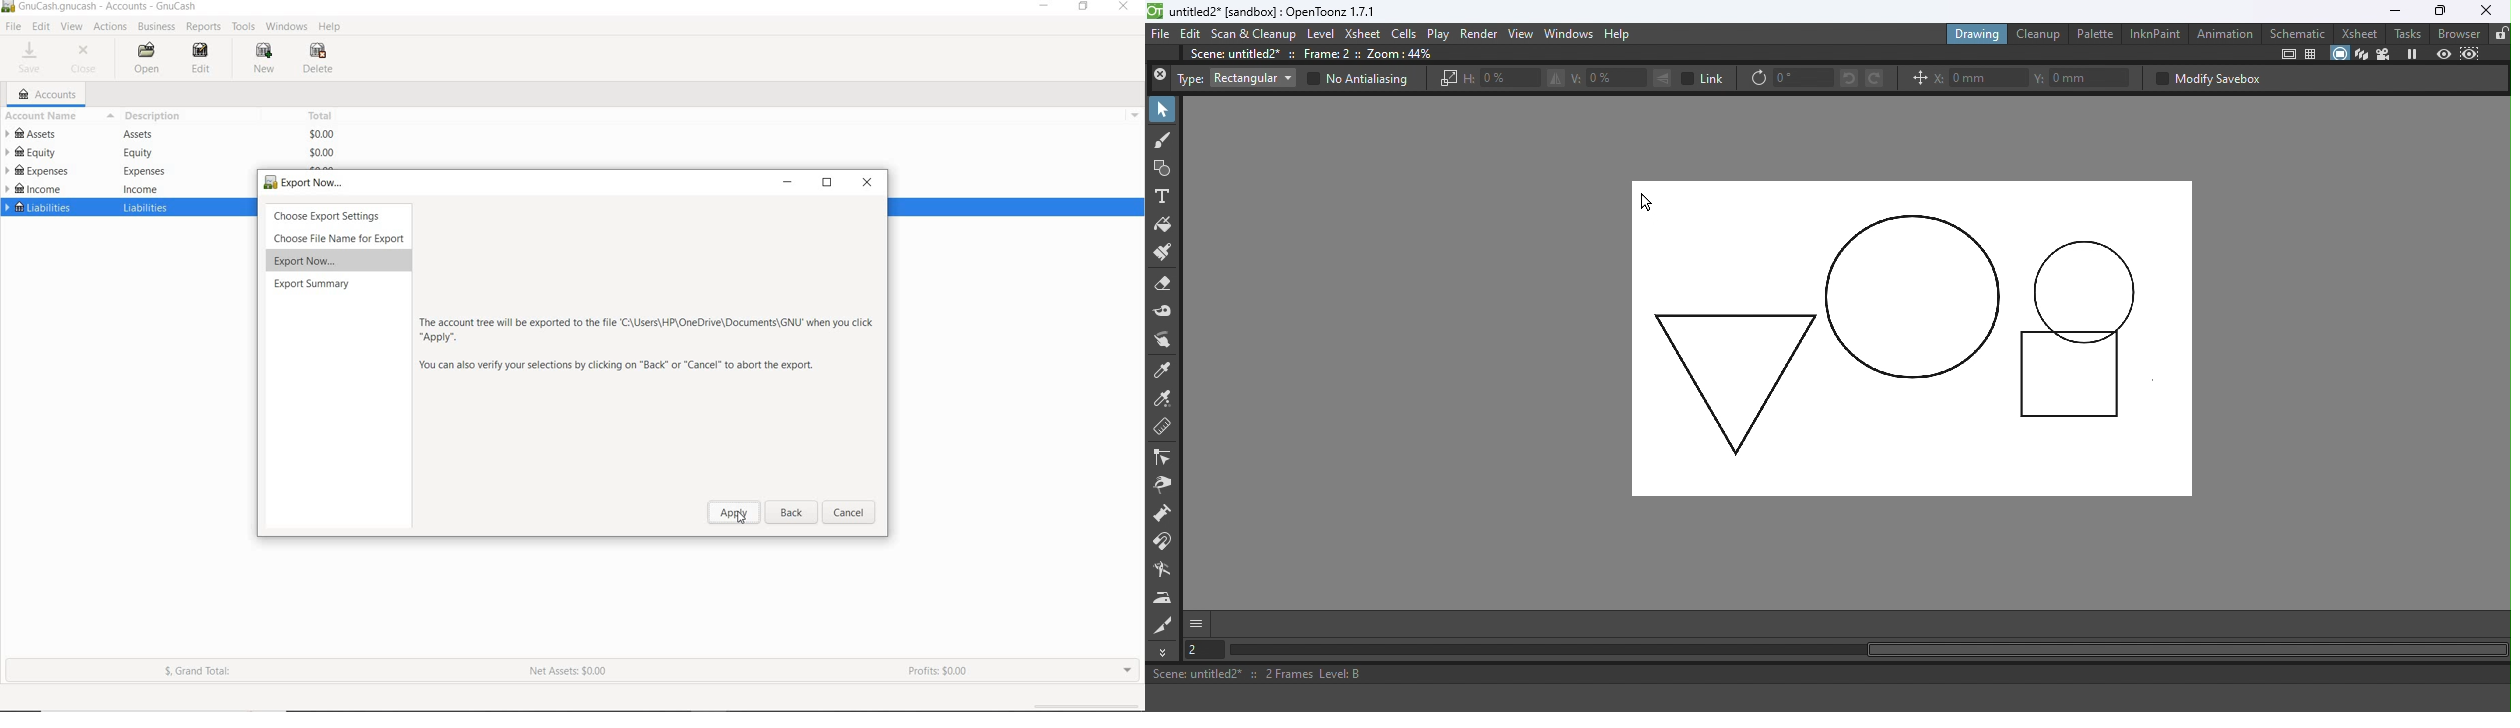  Describe the element at coordinates (1161, 35) in the screenshot. I see `File` at that location.